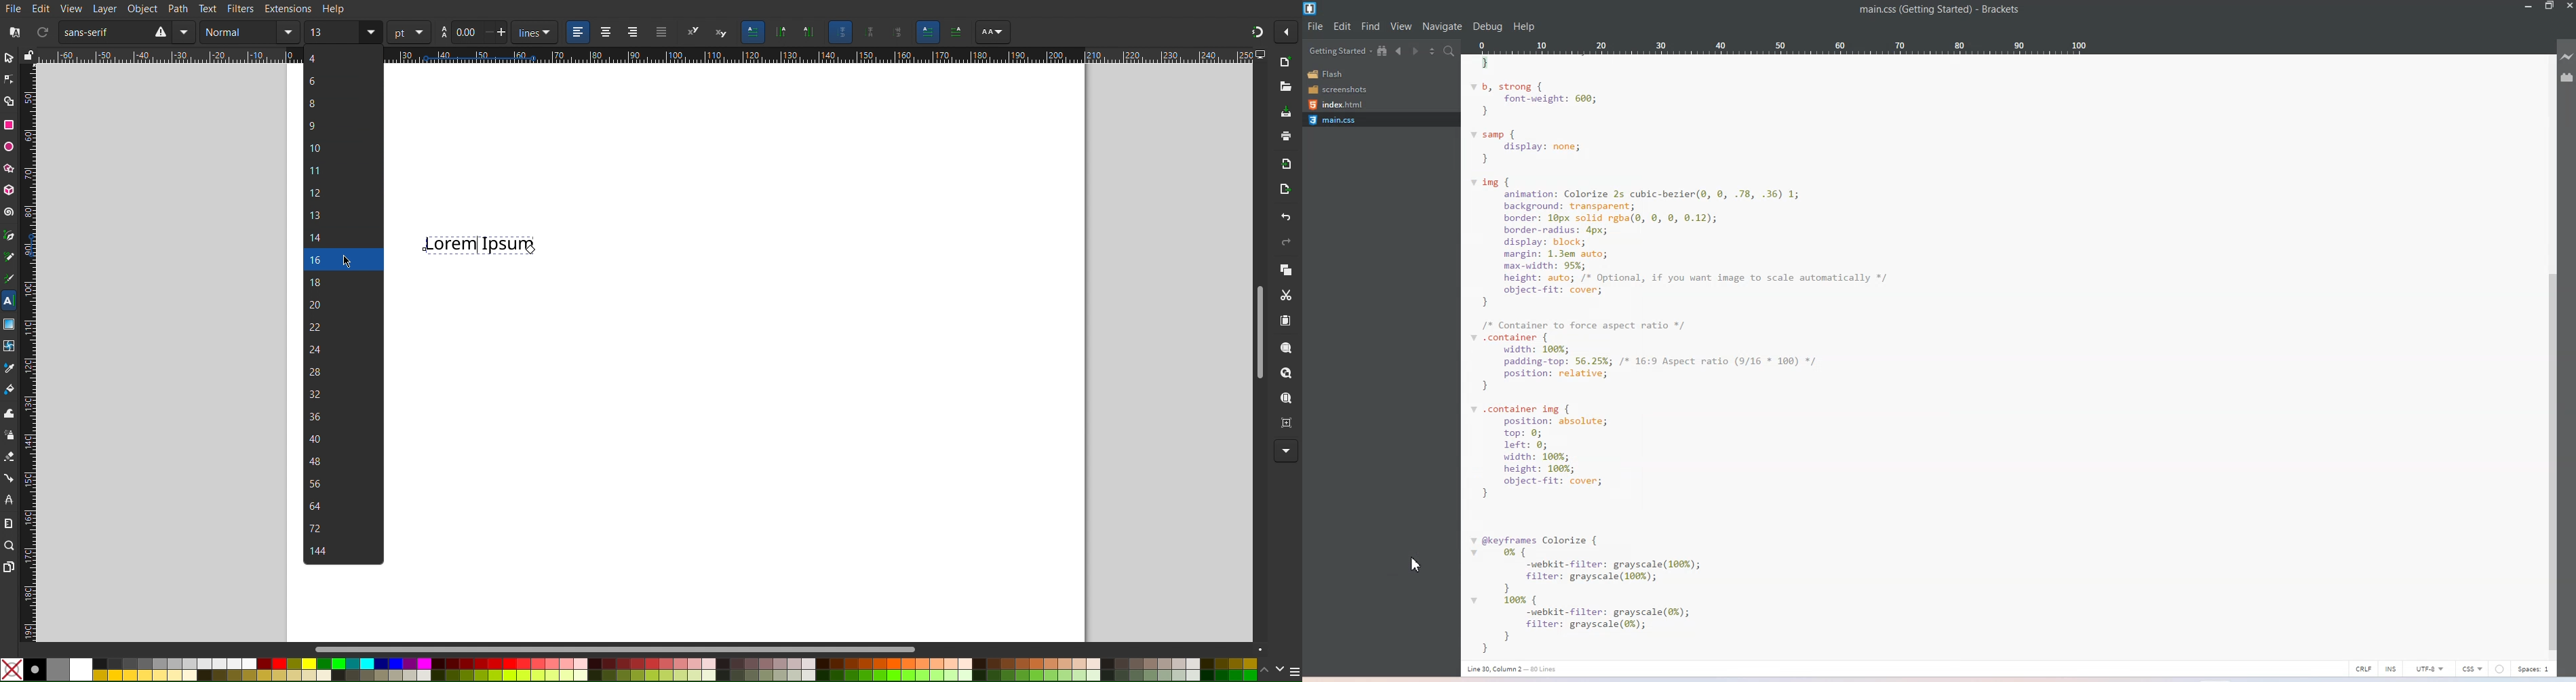  Describe the element at coordinates (1523, 668) in the screenshot. I see `Line 30, Column 2 -40 Lines` at that location.